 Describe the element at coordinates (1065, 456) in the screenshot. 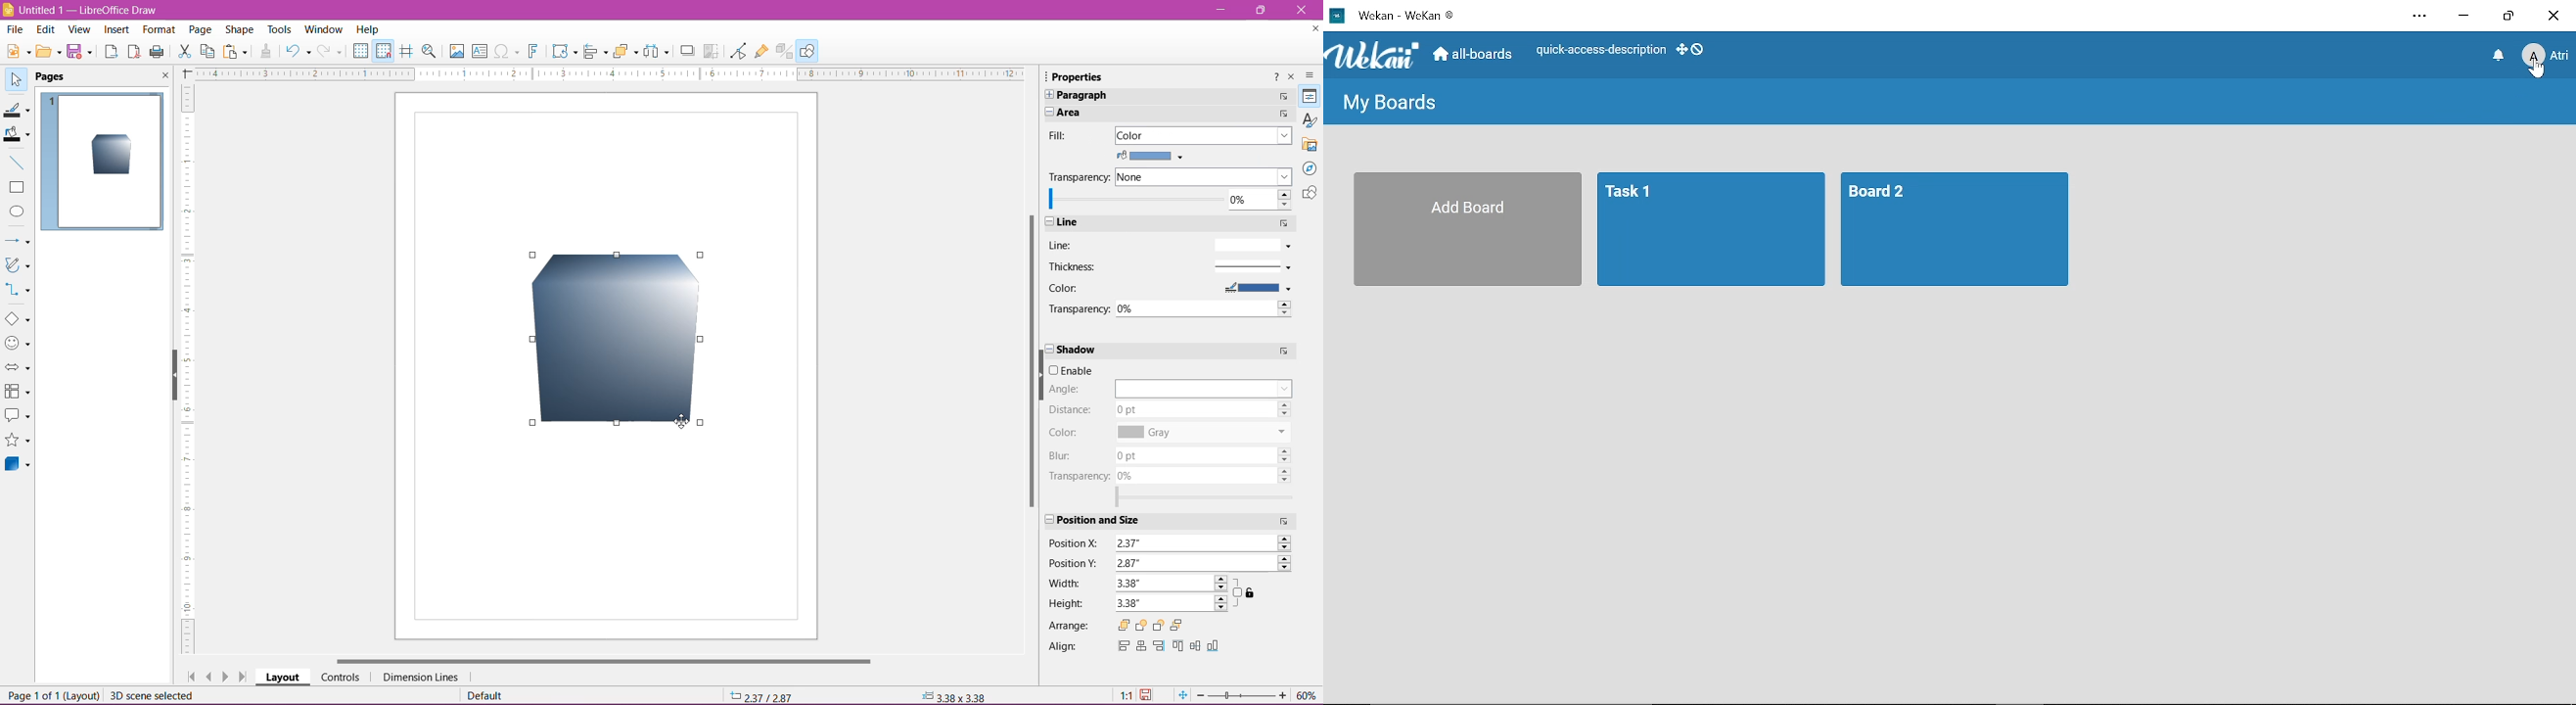

I see `Blur` at that location.